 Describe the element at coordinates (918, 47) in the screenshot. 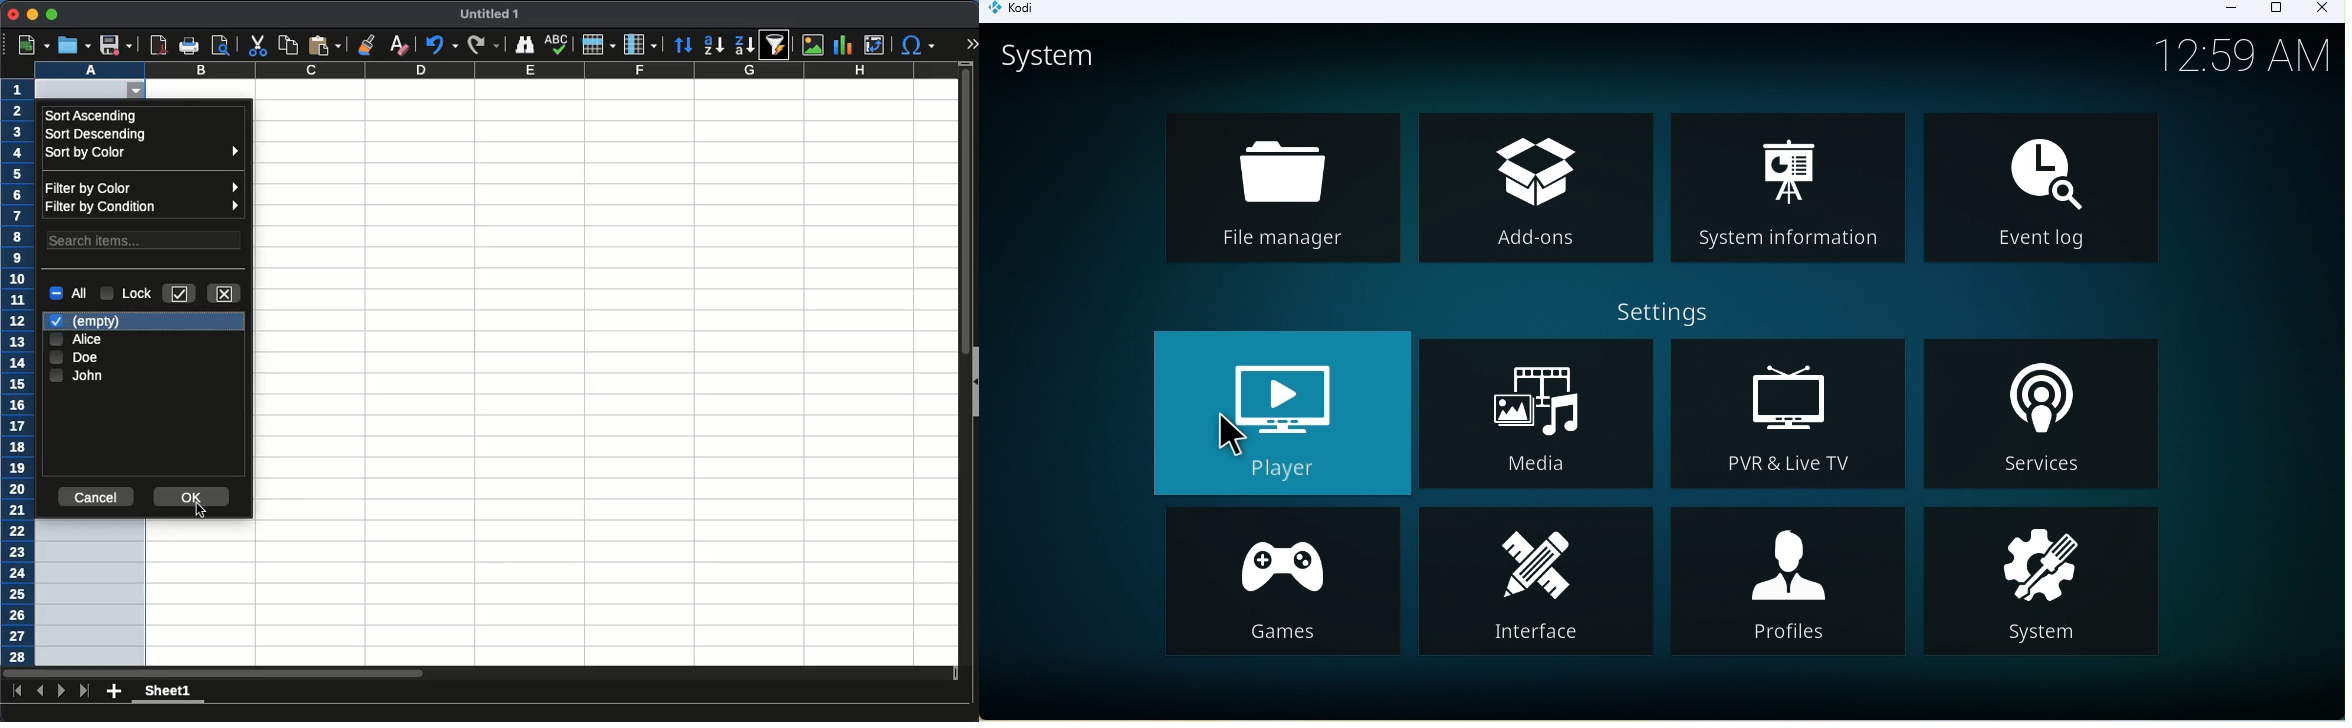

I see `special character` at that location.